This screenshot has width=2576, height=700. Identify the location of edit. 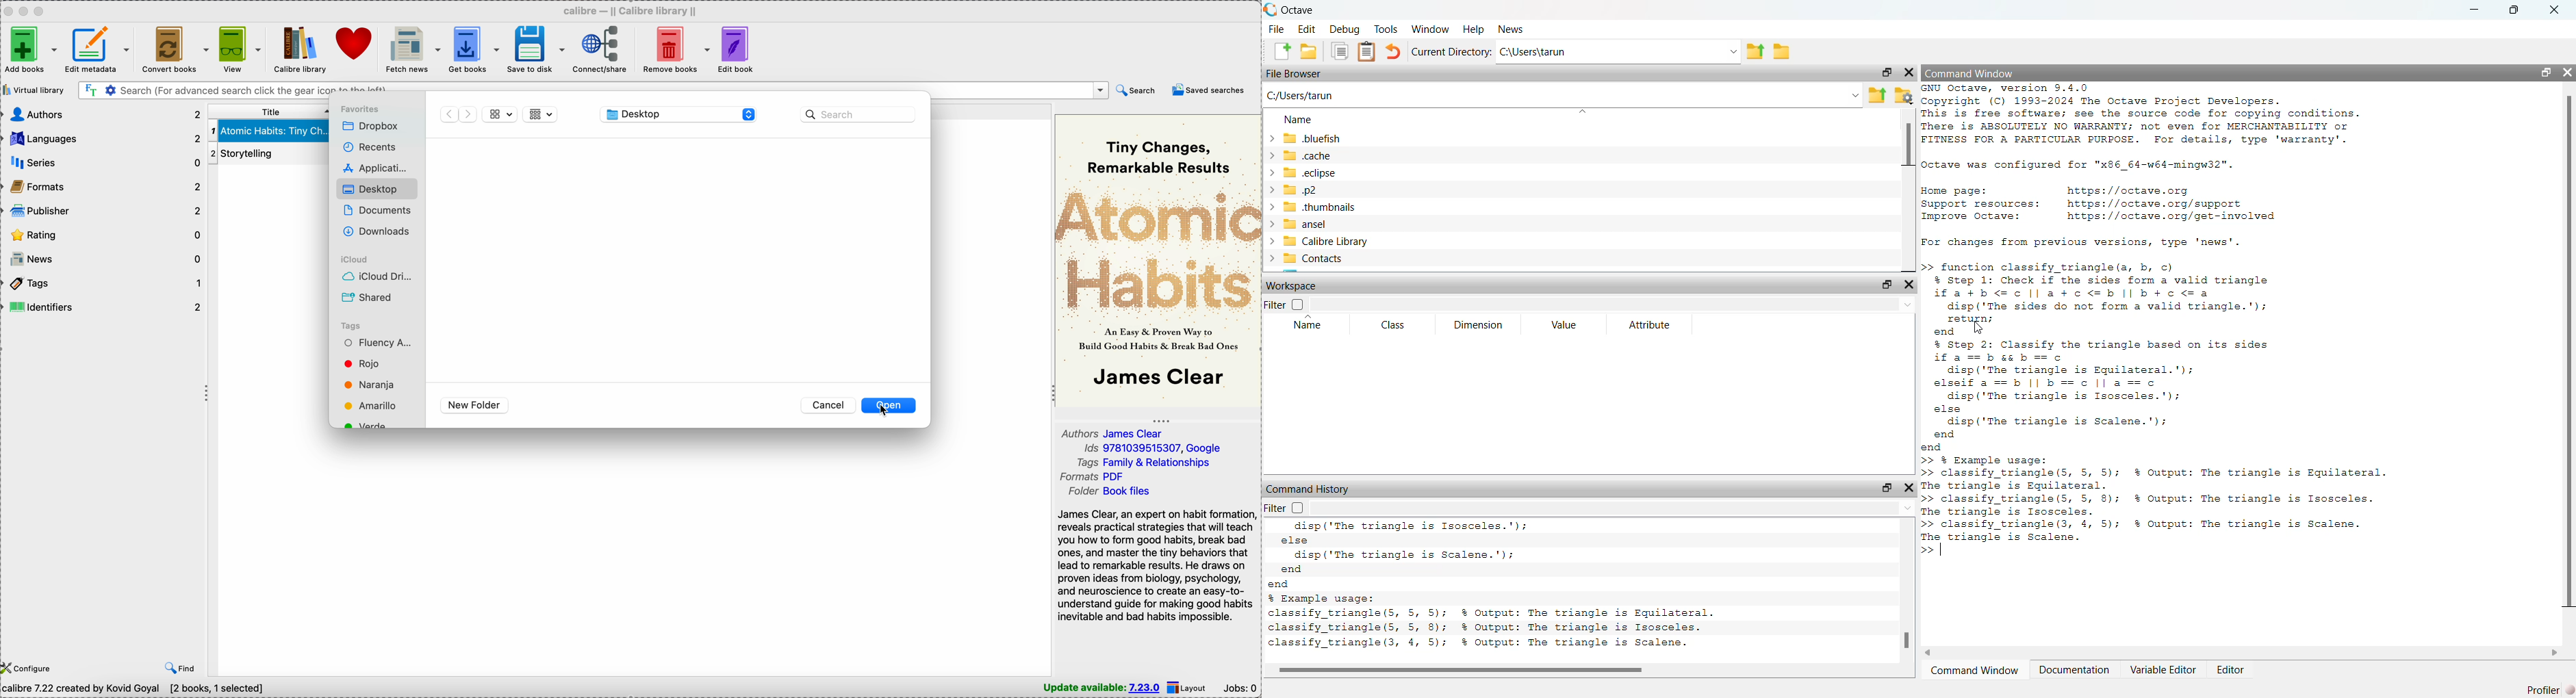
(1306, 29).